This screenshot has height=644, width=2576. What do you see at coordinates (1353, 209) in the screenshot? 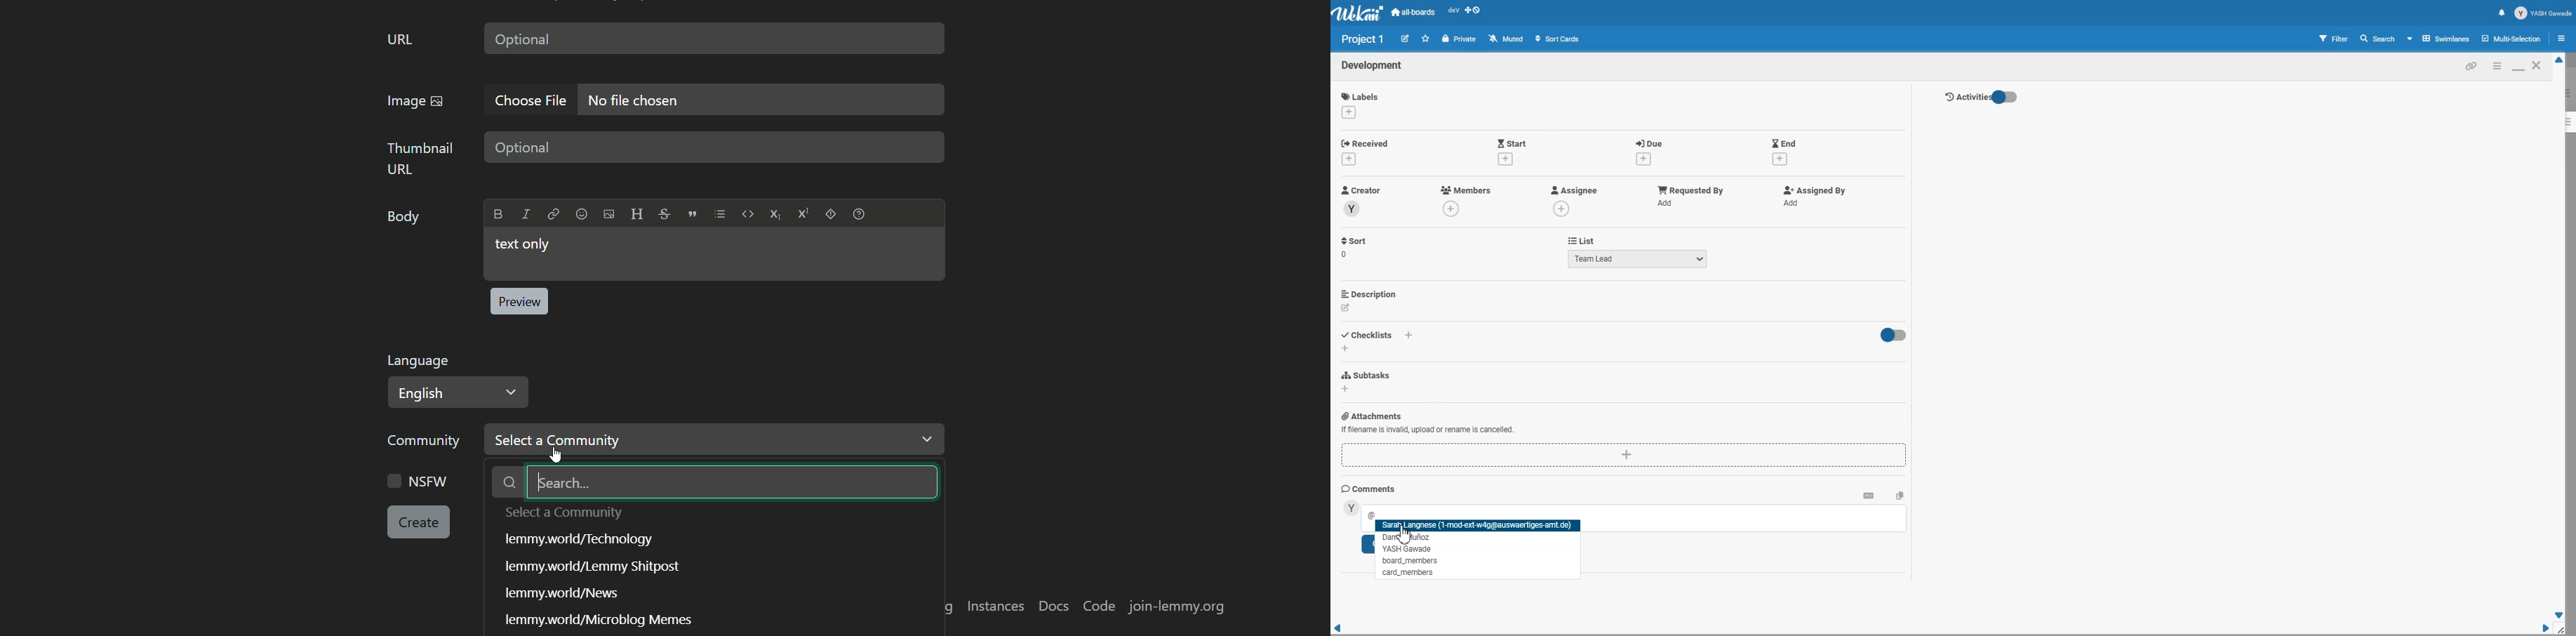
I see `avatar` at bounding box center [1353, 209].